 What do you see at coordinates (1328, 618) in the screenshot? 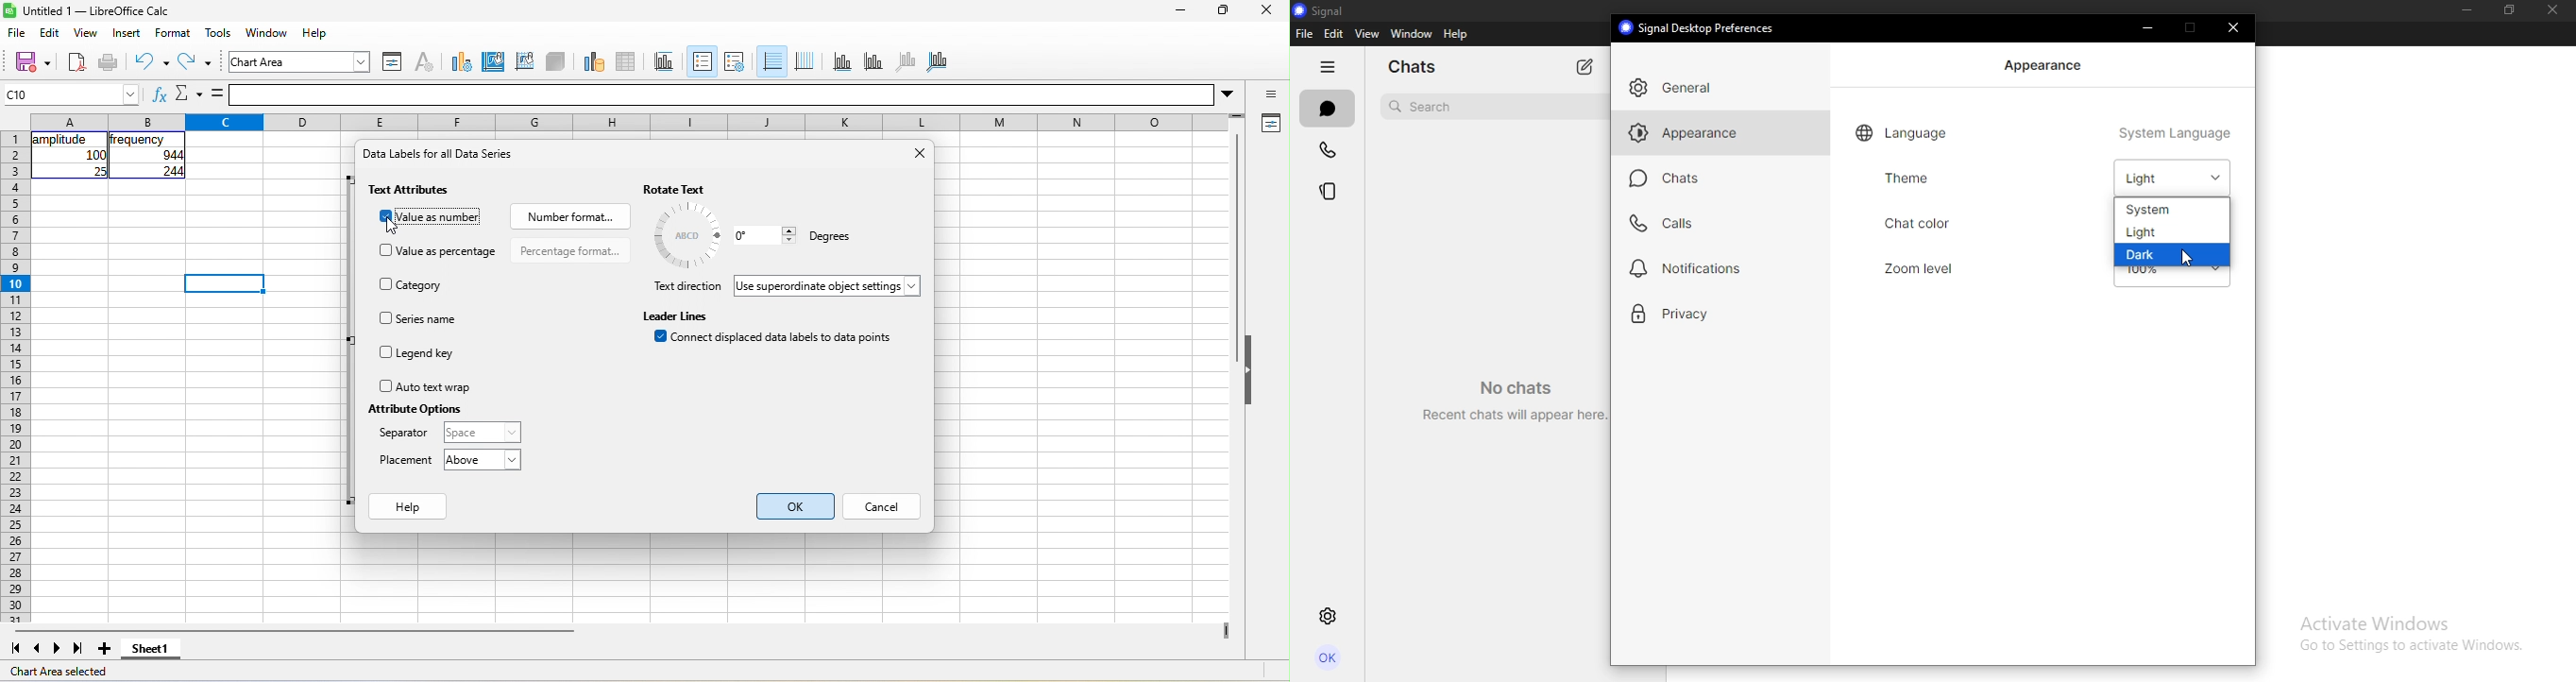
I see `settings` at bounding box center [1328, 618].